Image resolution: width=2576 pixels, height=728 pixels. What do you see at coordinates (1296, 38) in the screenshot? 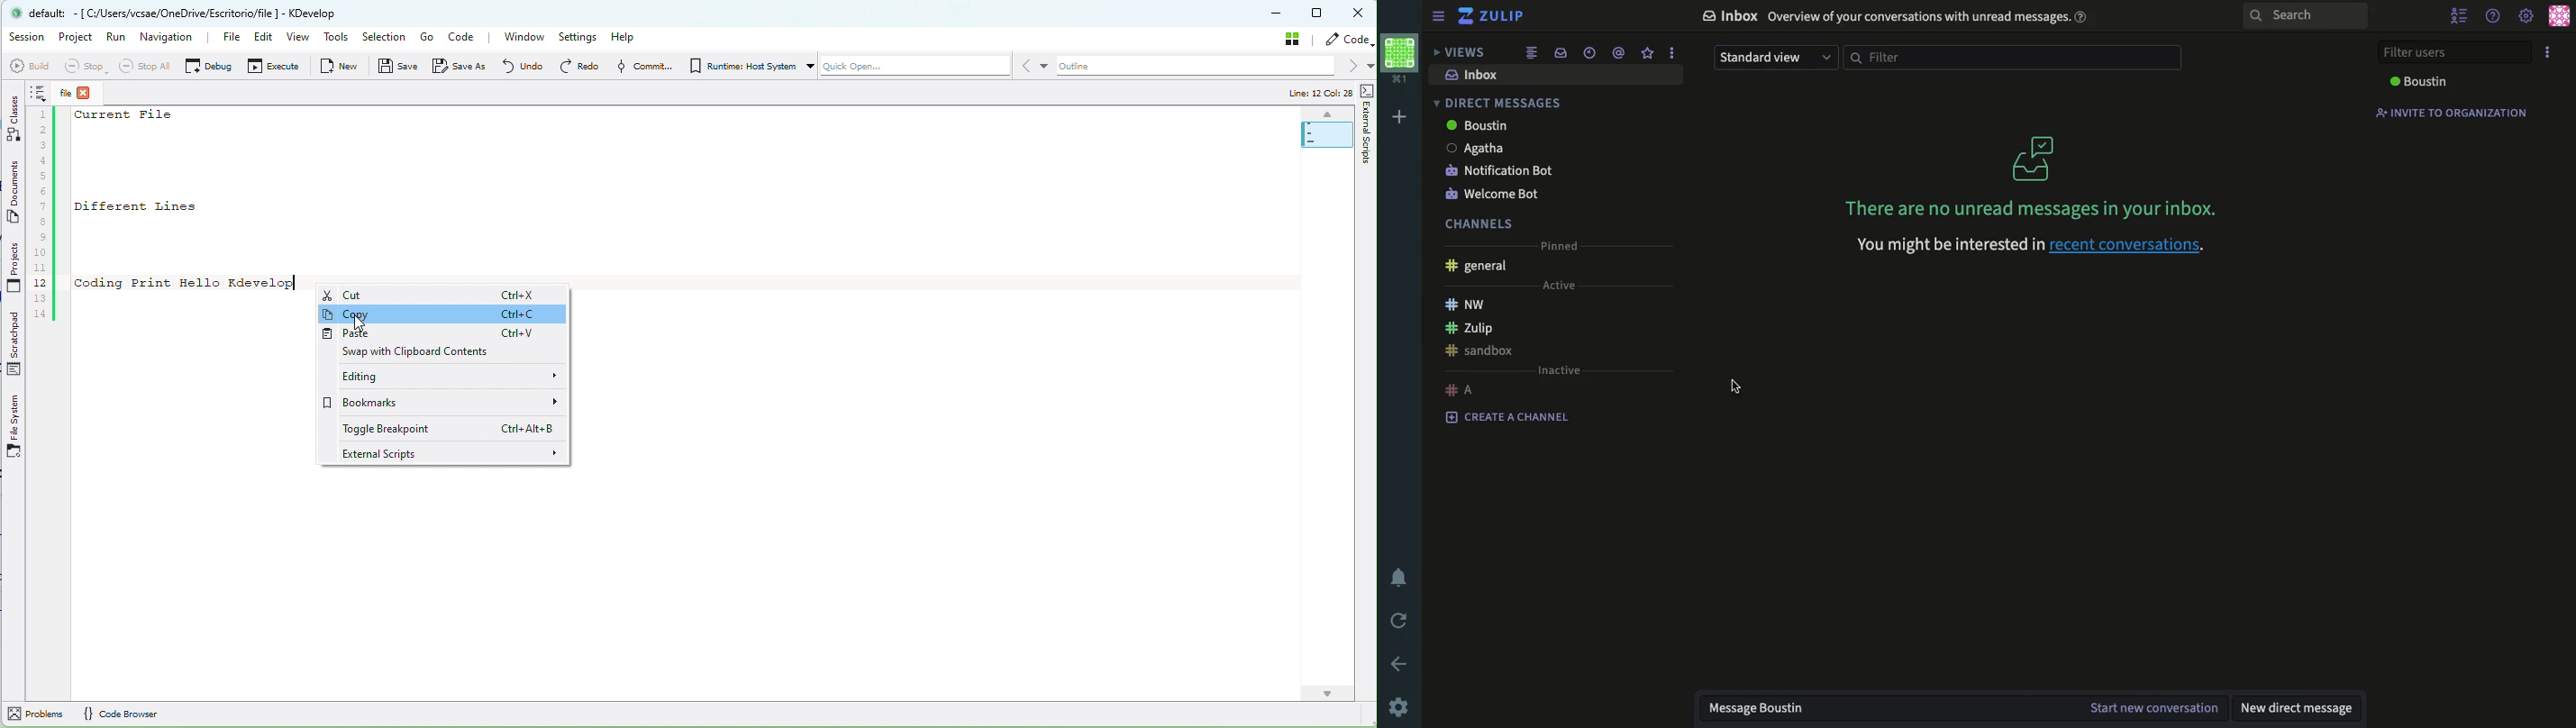
I see `stash` at bounding box center [1296, 38].